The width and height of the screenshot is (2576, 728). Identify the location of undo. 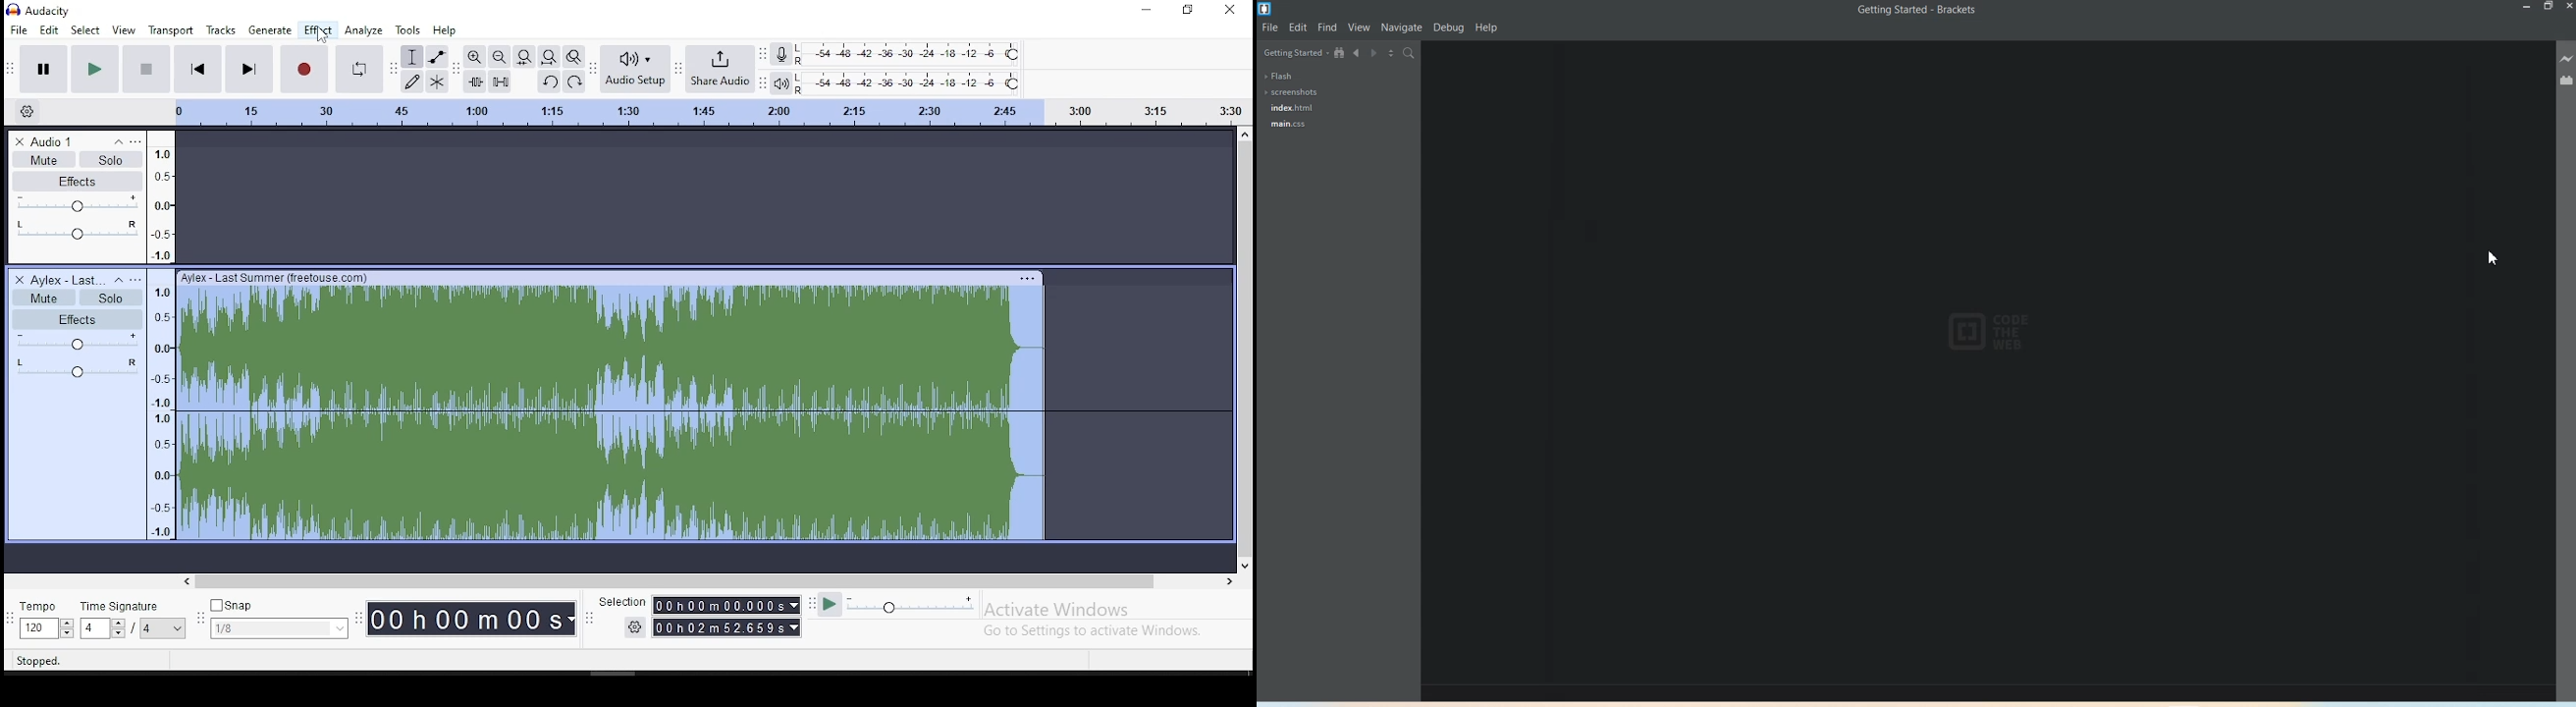
(549, 82).